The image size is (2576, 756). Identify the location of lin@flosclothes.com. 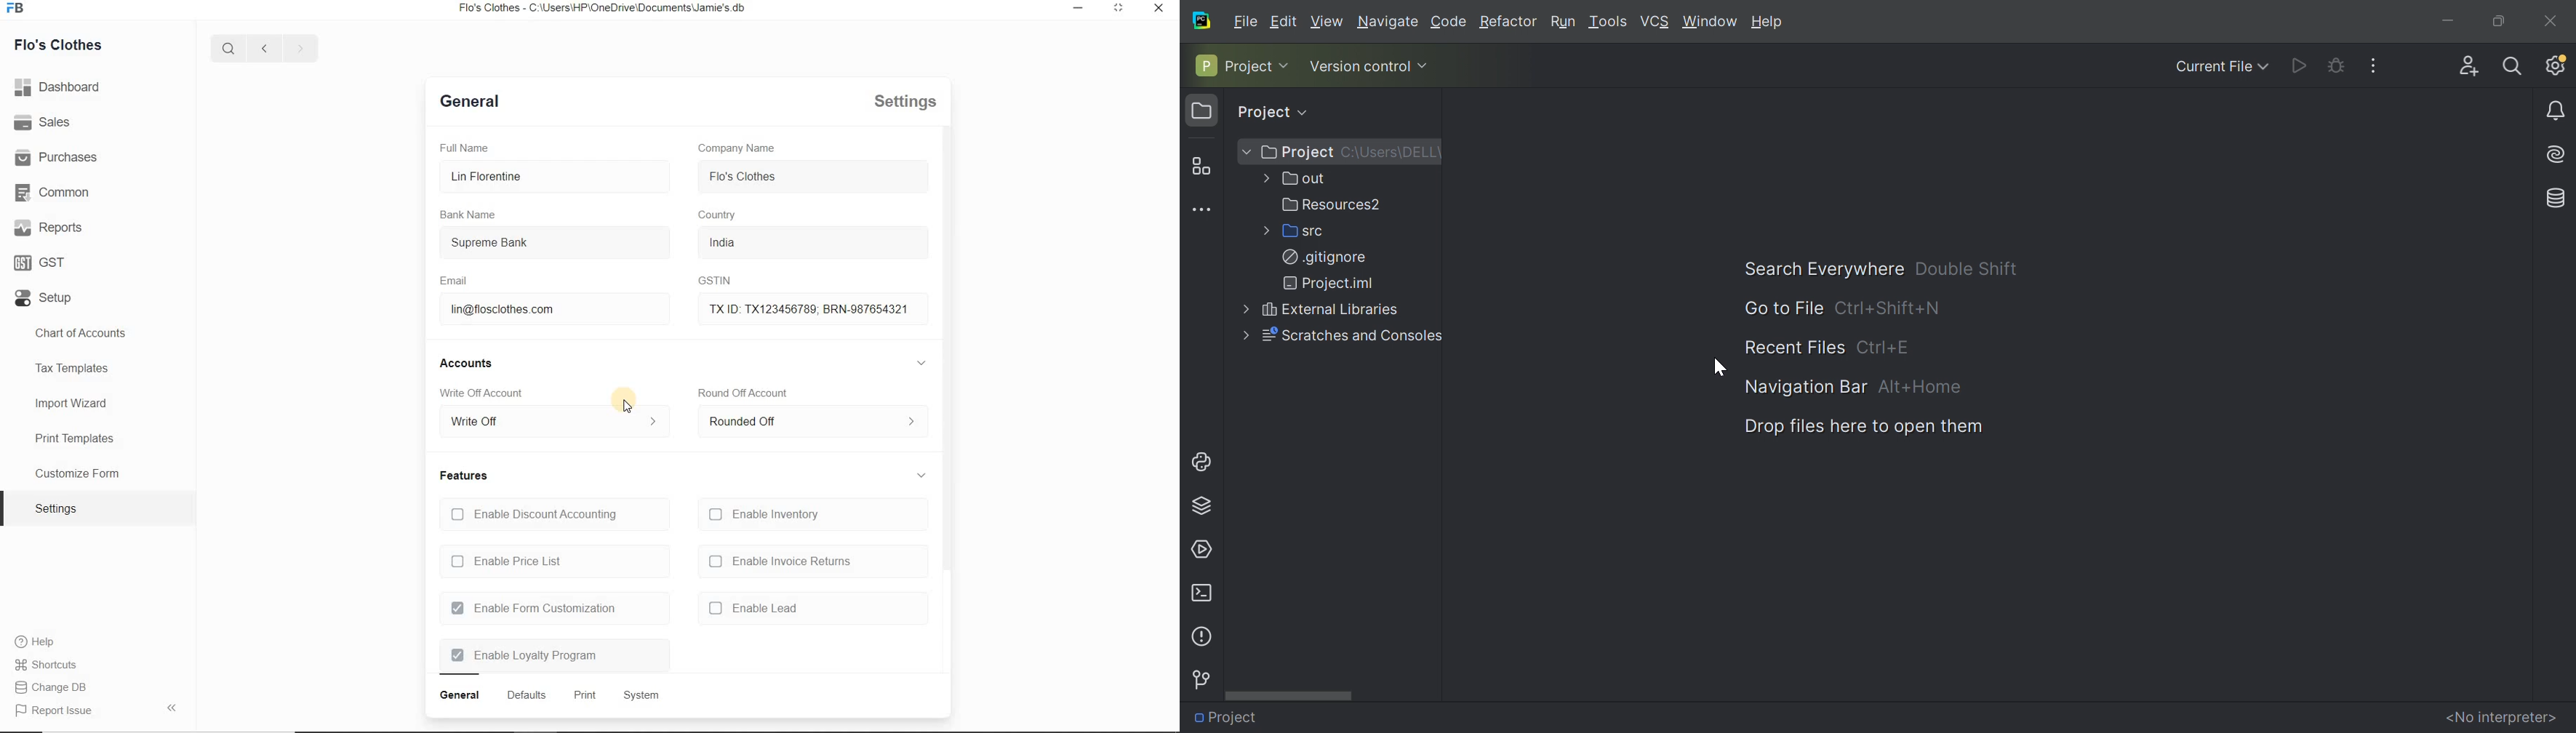
(554, 310).